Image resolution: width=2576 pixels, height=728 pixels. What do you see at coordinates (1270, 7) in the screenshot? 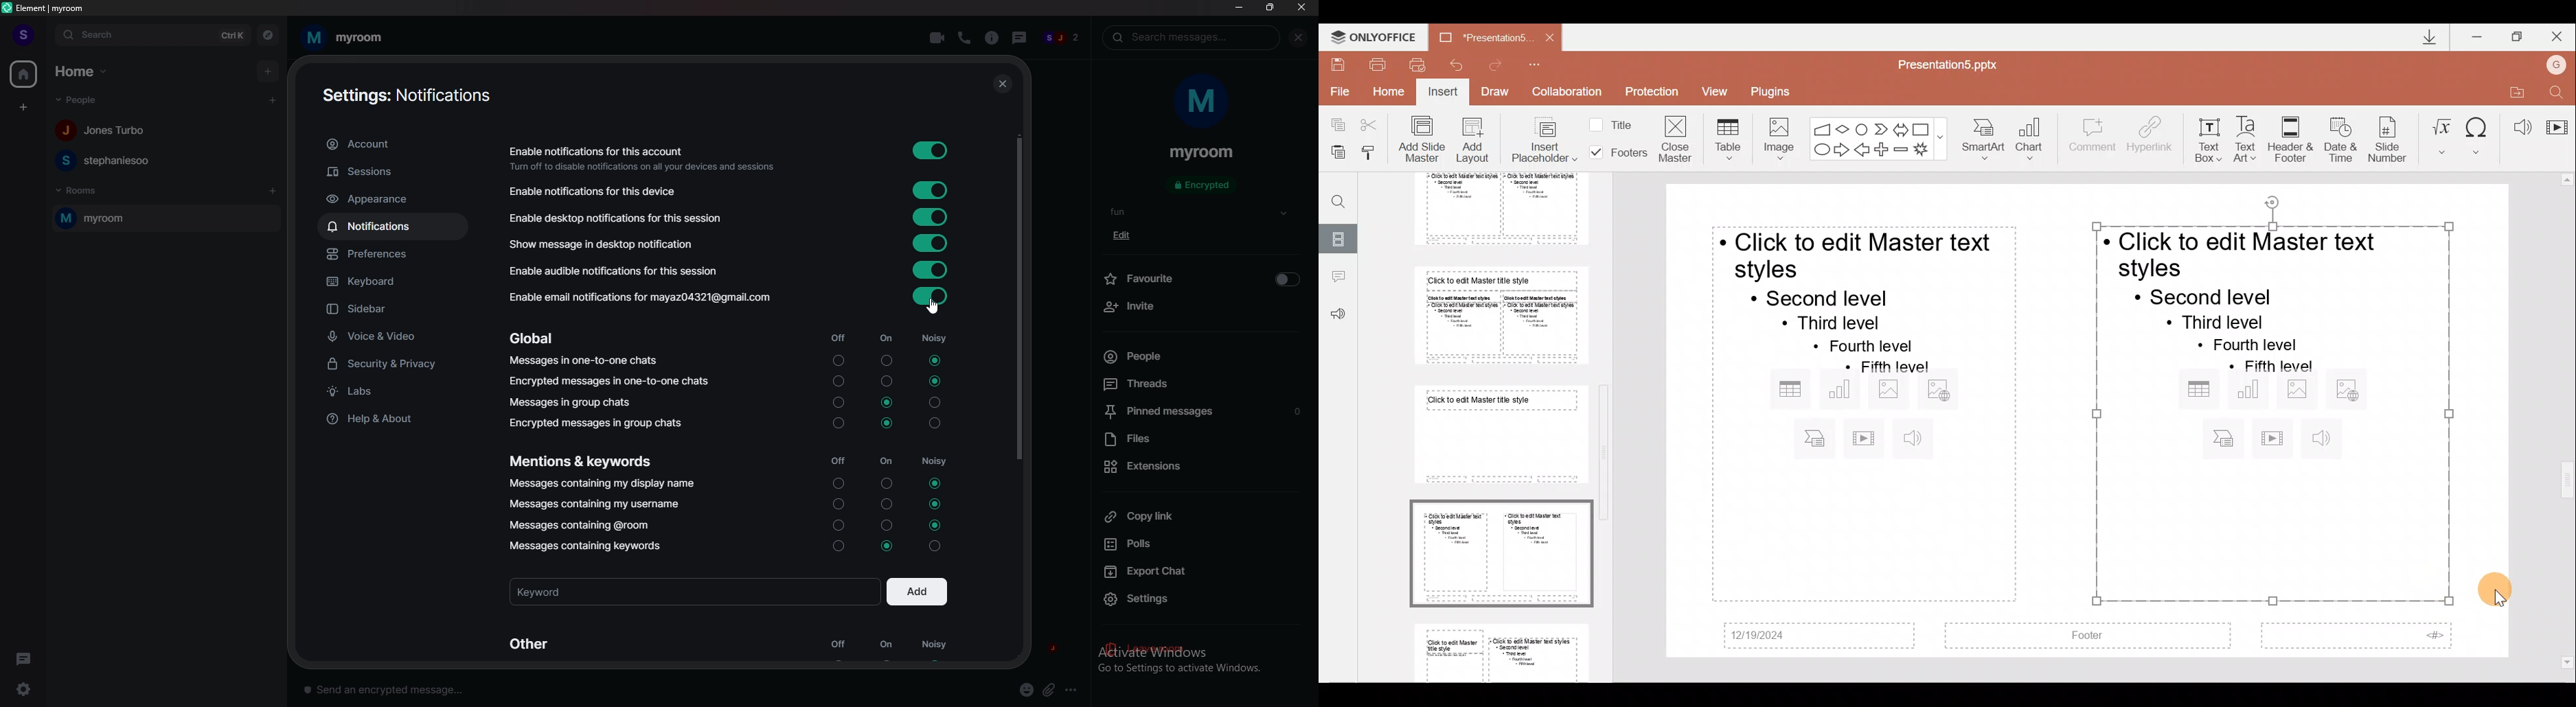
I see `resize` at bounding box center [1270, 7].